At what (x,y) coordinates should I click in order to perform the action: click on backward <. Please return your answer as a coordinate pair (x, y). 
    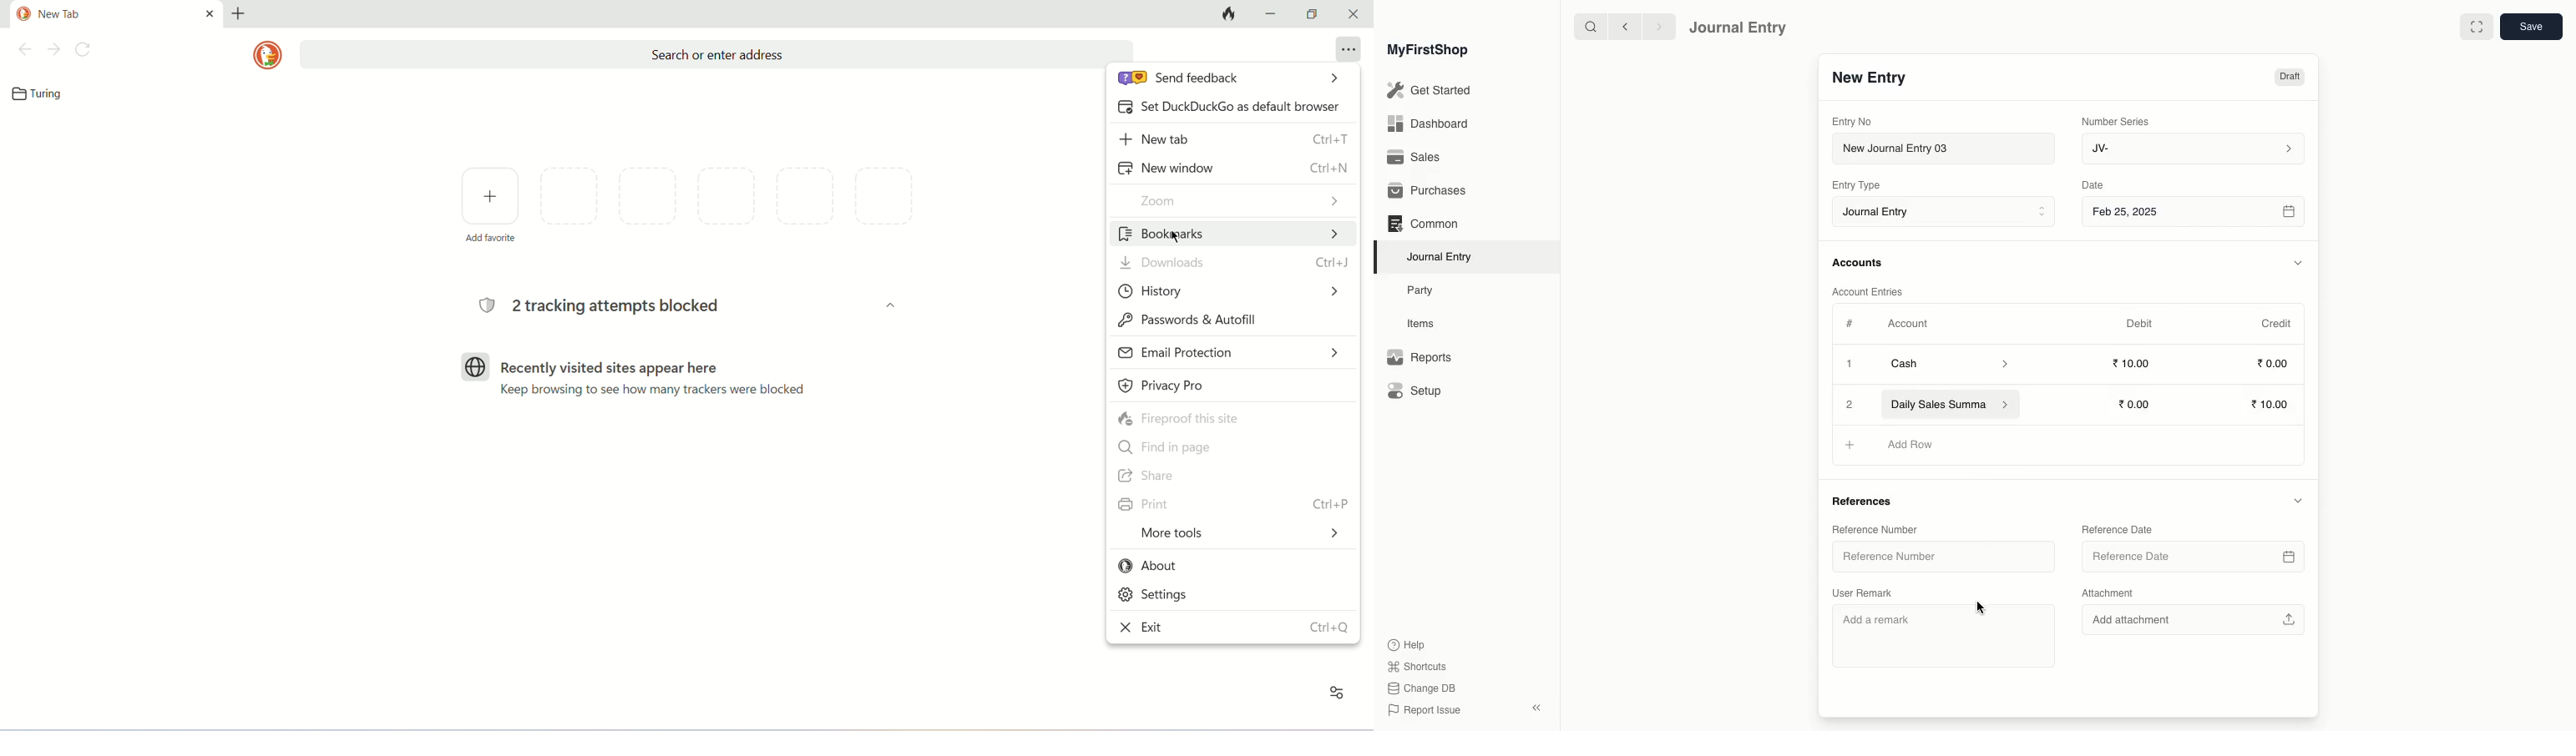
    Looking at the image, I should click on (1621, 27).